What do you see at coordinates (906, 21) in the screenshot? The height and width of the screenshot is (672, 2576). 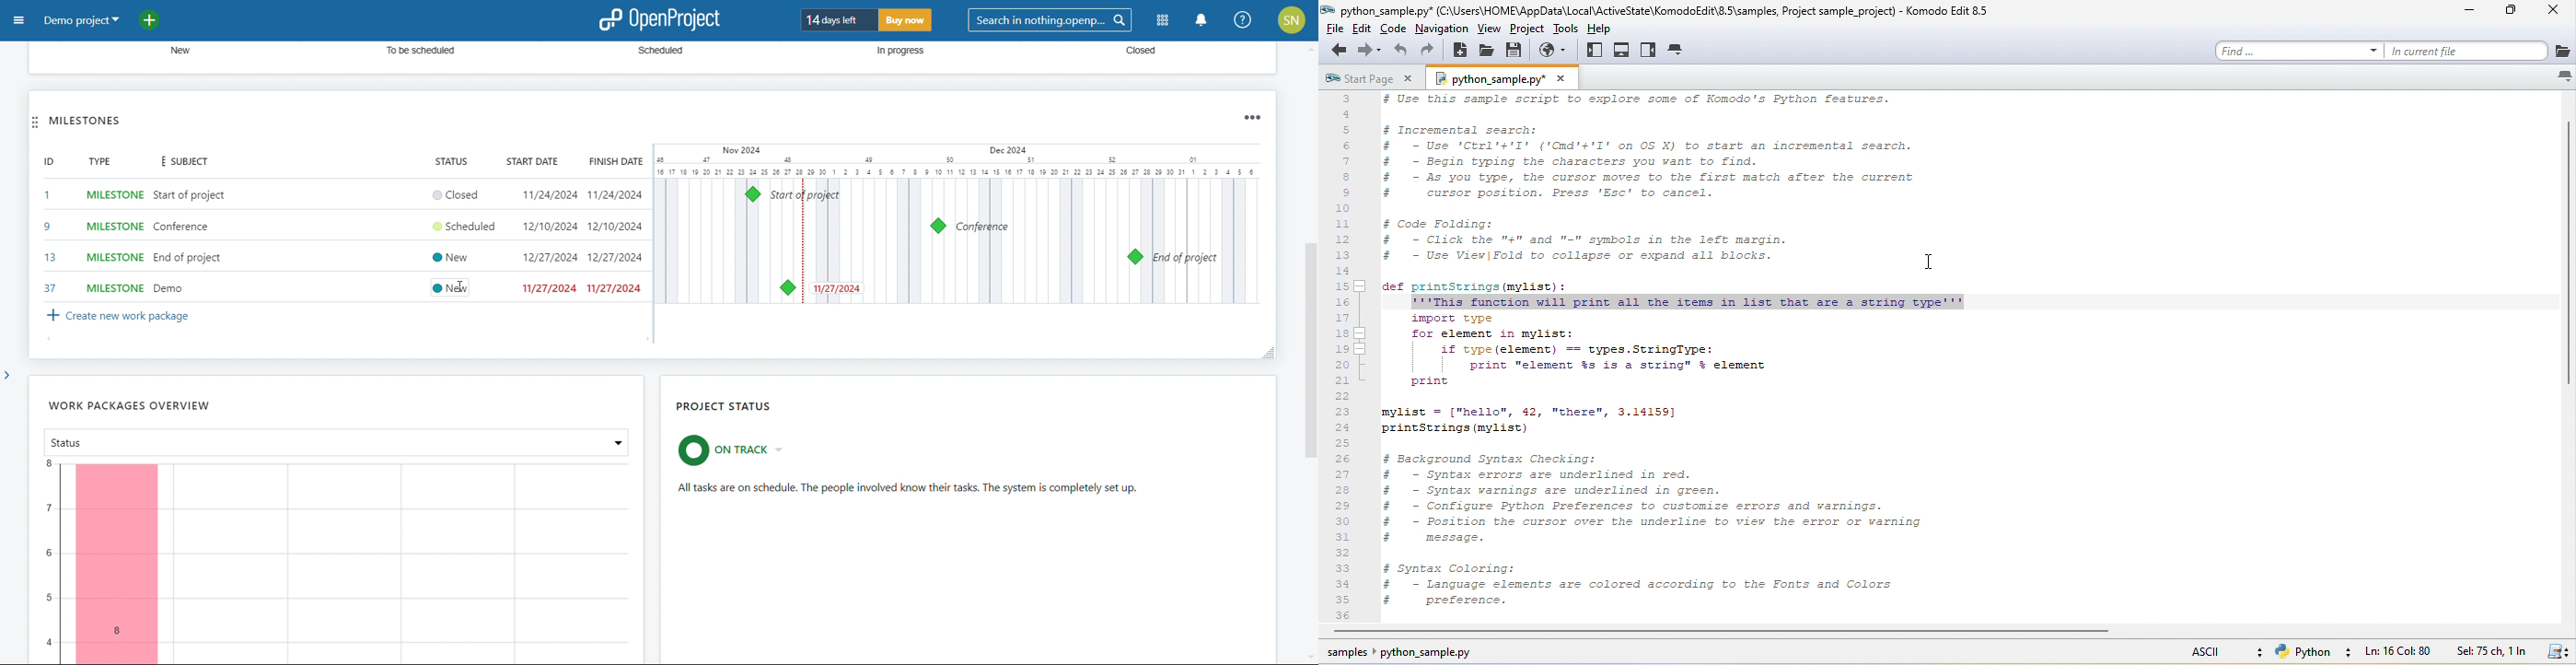 I see `buy now` at bounding box center [906, 21].